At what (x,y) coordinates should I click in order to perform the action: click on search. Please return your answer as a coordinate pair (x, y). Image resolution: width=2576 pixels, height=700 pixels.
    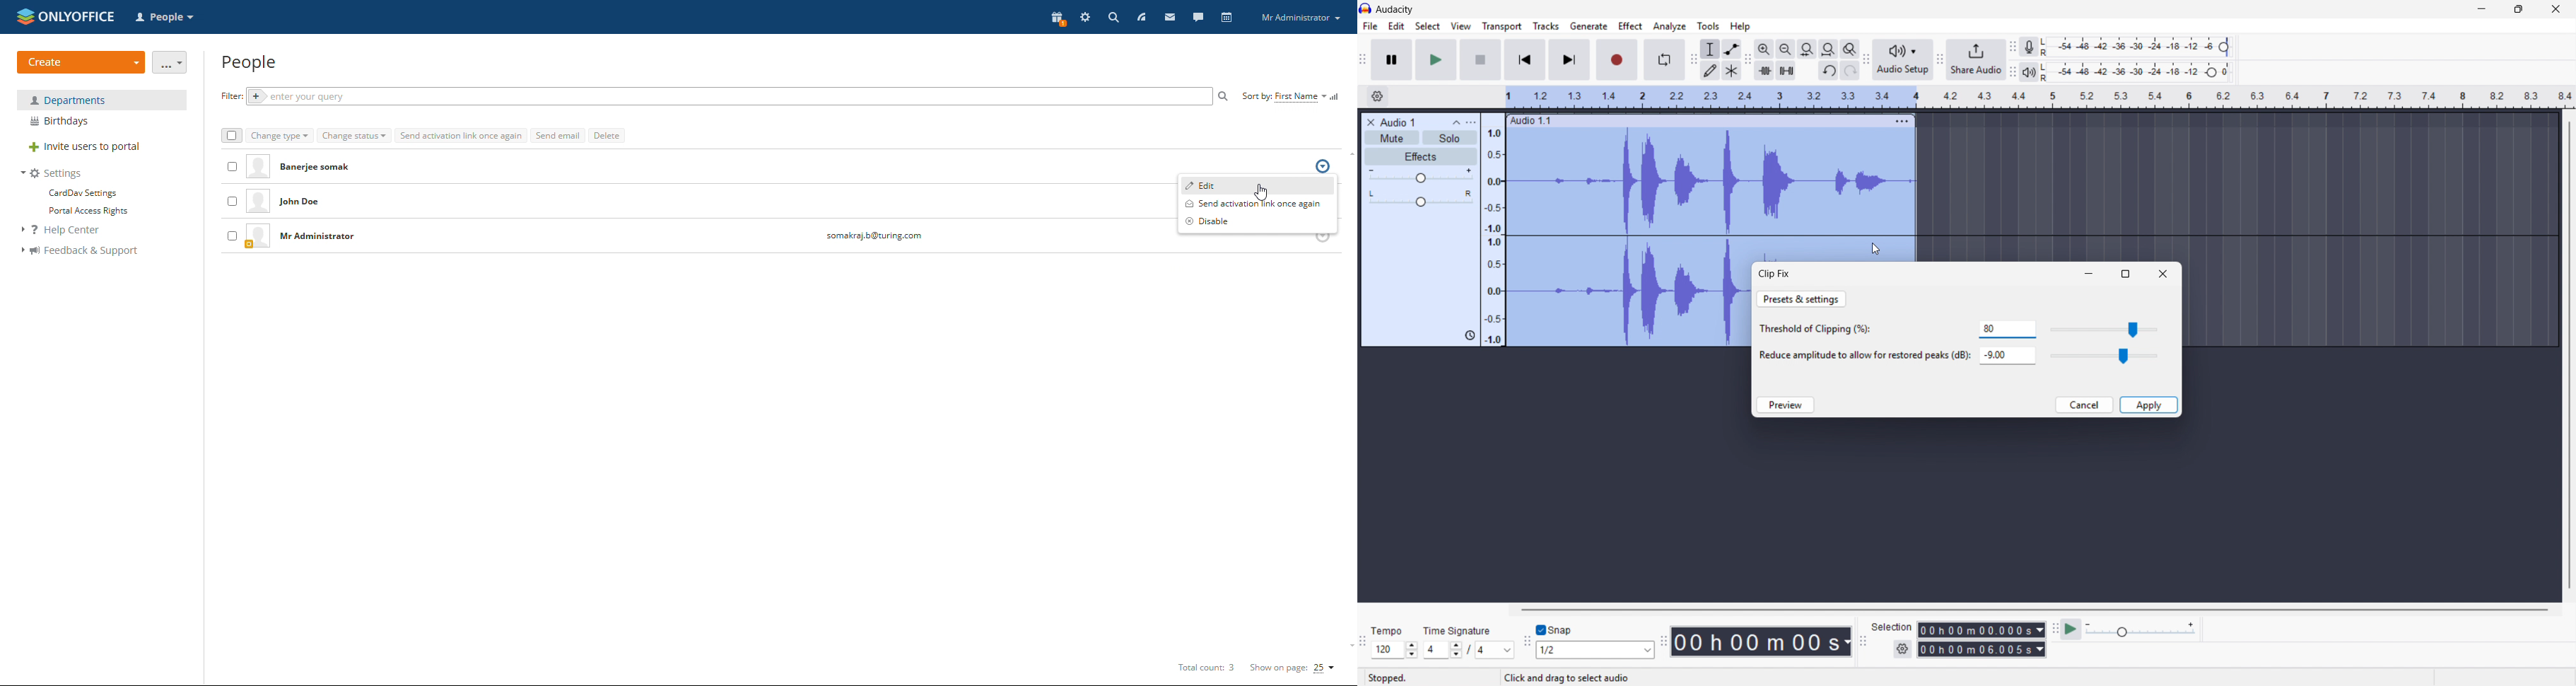
    Looking at the image, I should click on (1224, 96).